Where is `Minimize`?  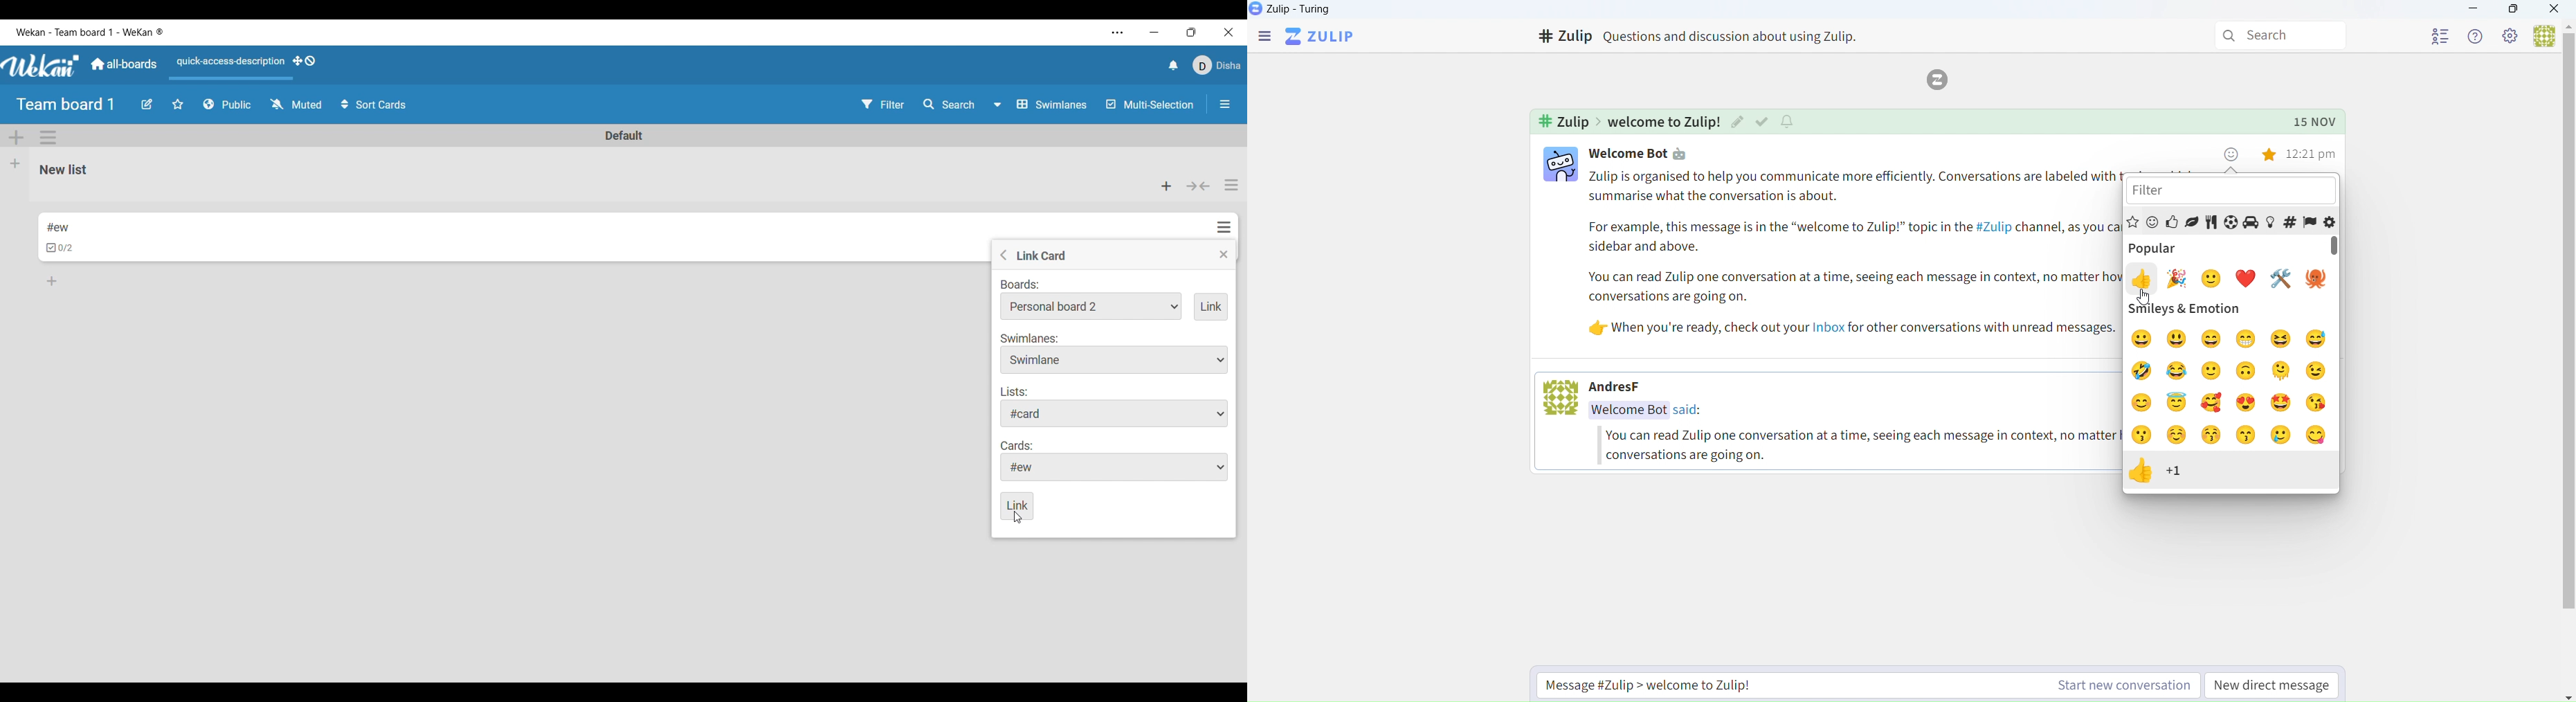 Minimize is located at coordinates (2476, 10).